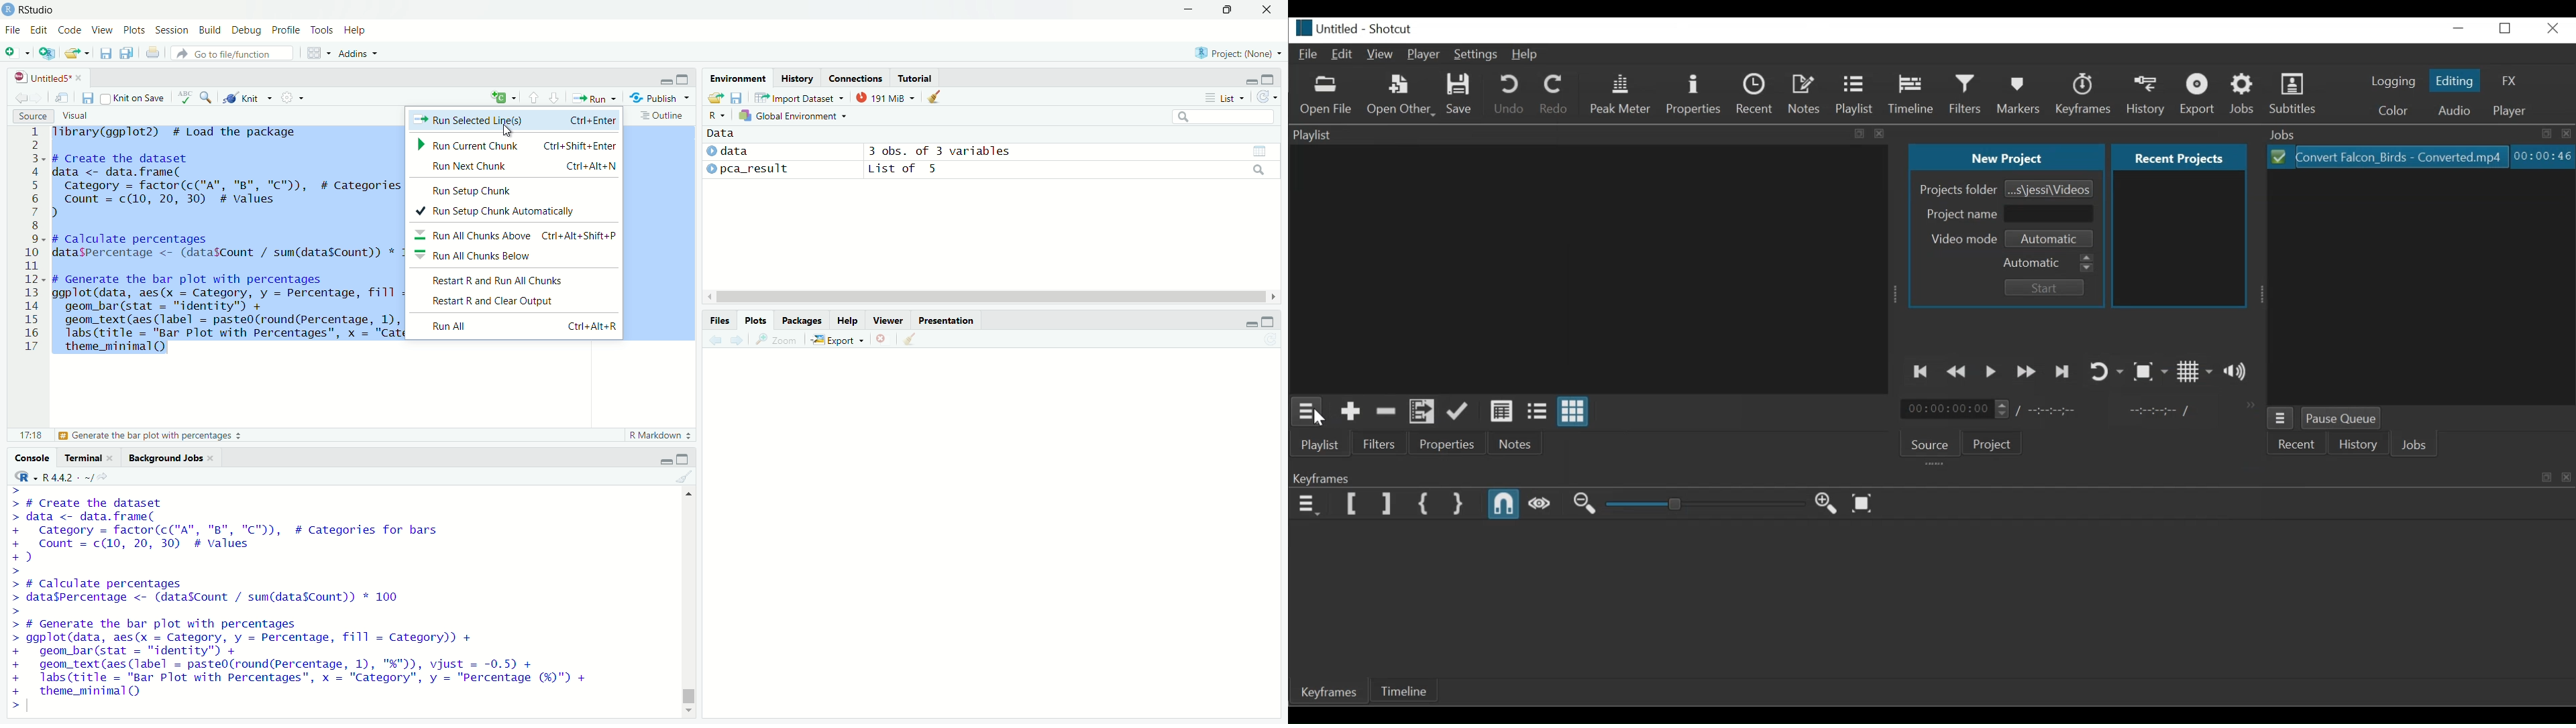  I want to click on visual, so click(78, 115).